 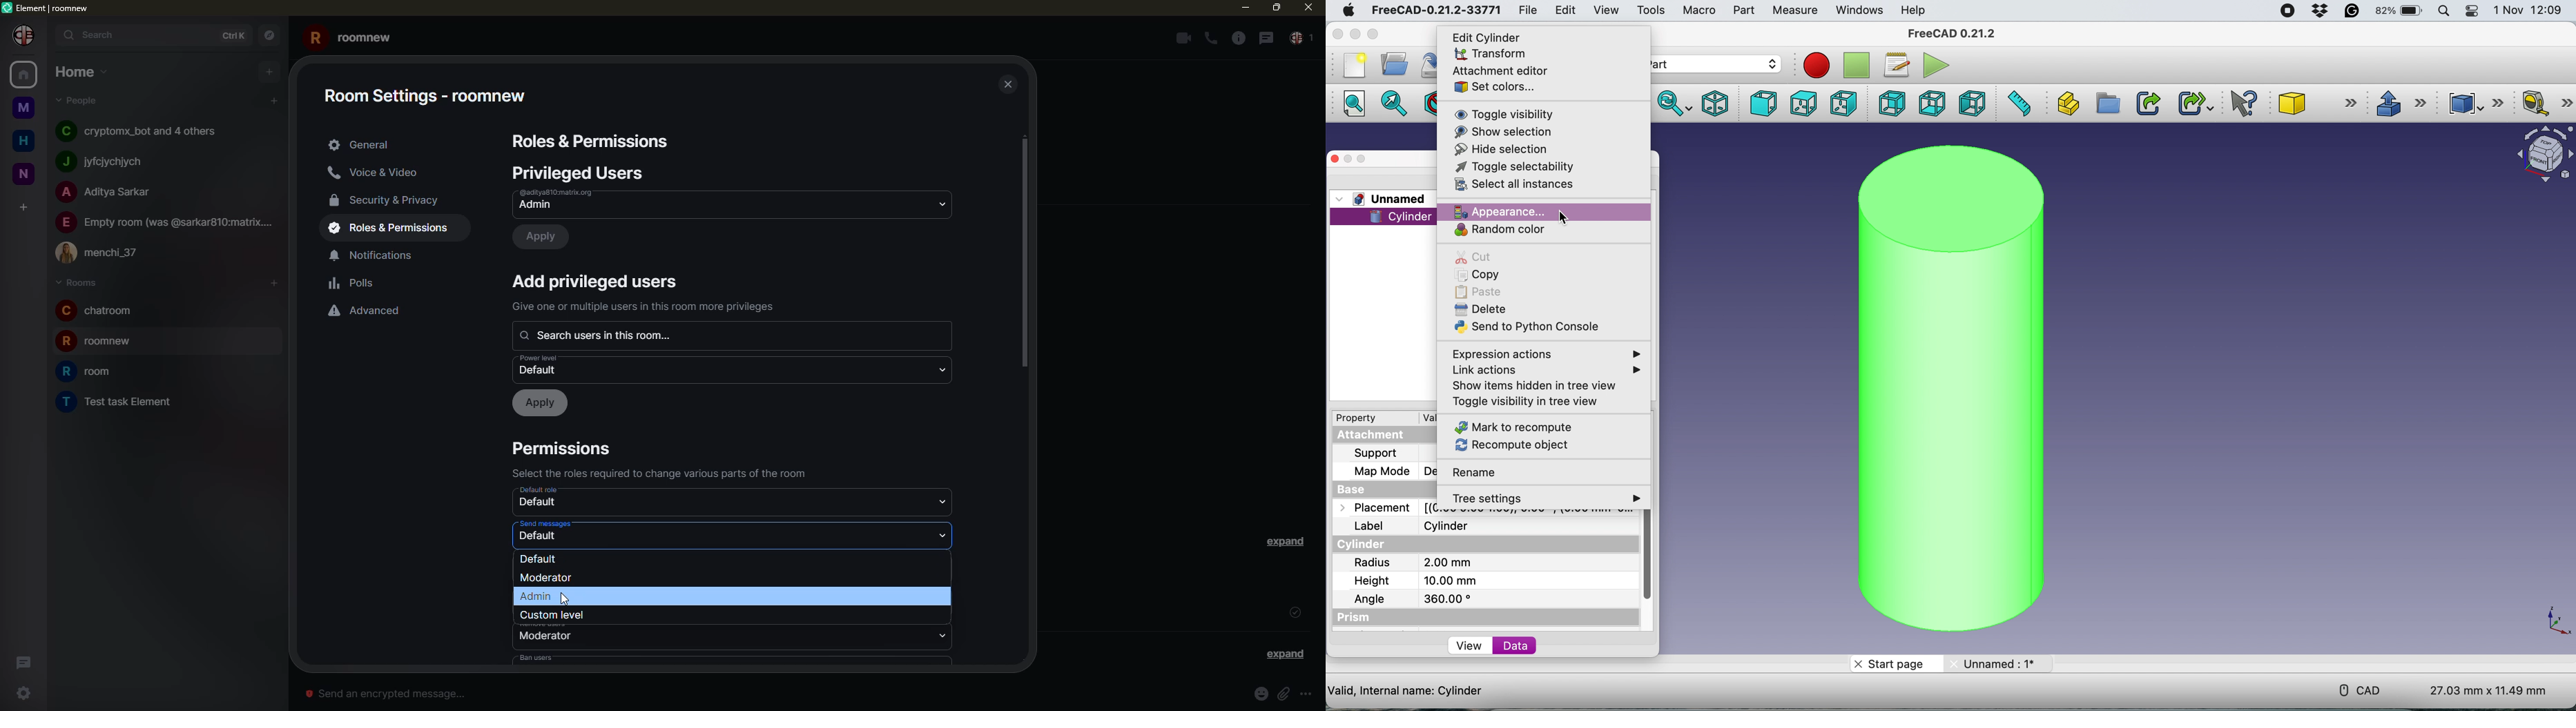 What do you see at coordinates (1482, 474) in the screenshot?
I see `rename` at bounding box center [1482, 474].